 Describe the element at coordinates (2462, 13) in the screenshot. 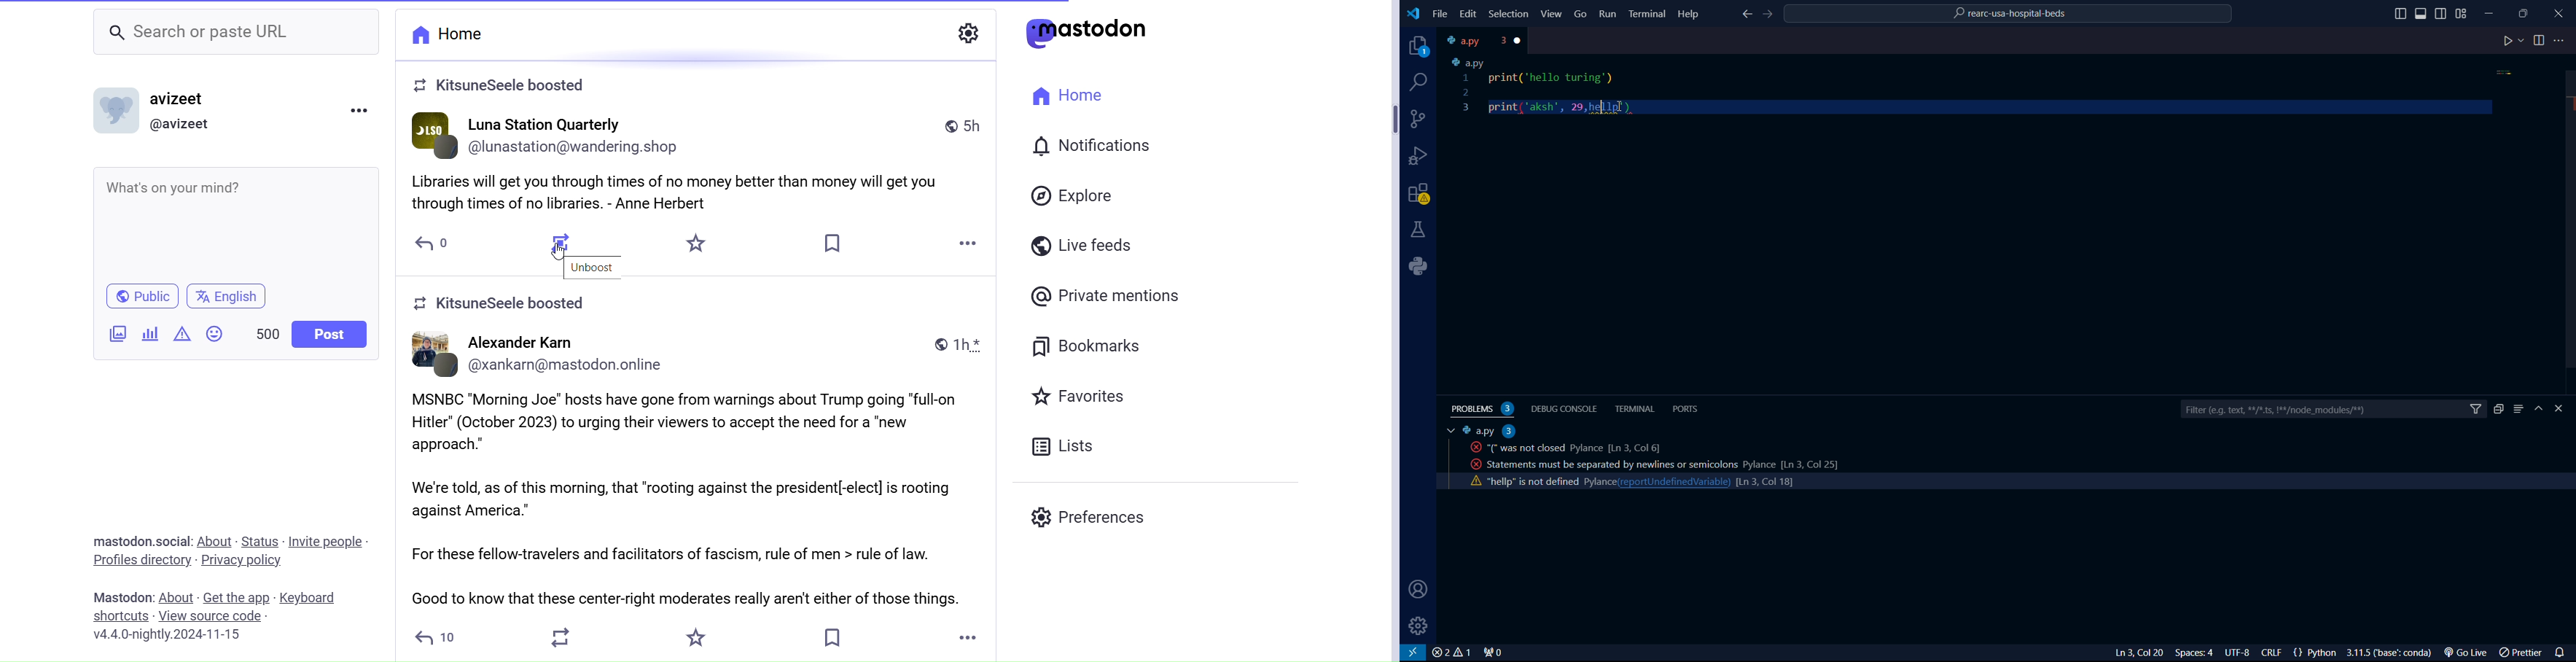

I see `grid view` at that location.